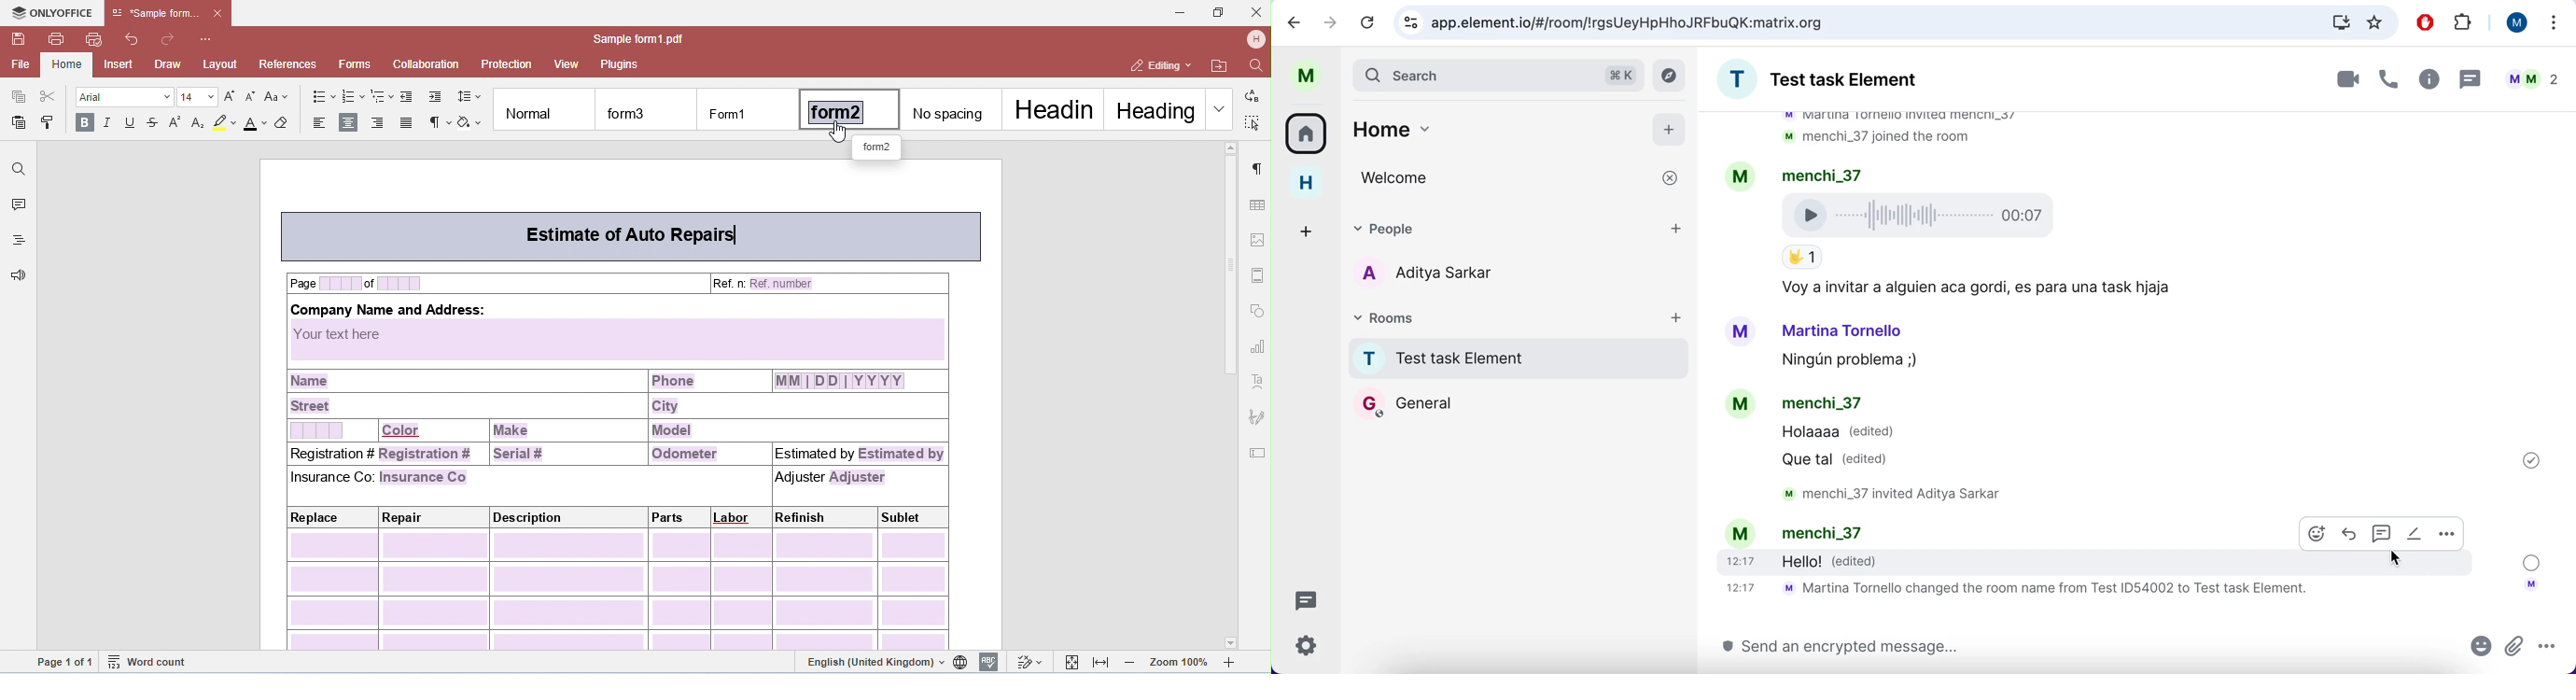  Describe the element at coordinates (2376, 21) in the screenshot. I see `favorites` at that location.